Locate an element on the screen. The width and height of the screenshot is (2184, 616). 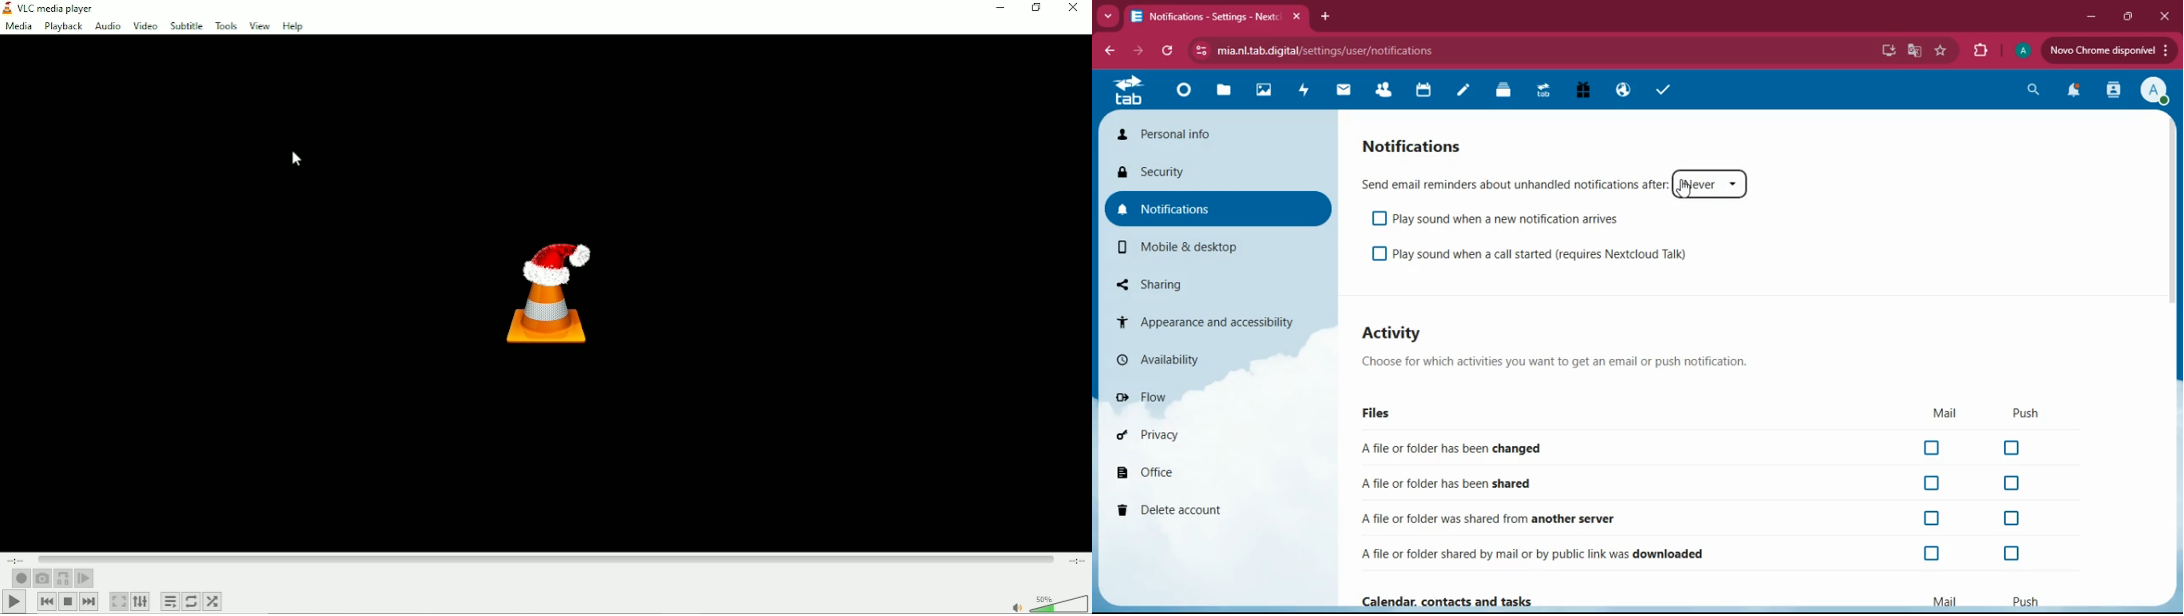
files is located at coordinates (1223, 92).